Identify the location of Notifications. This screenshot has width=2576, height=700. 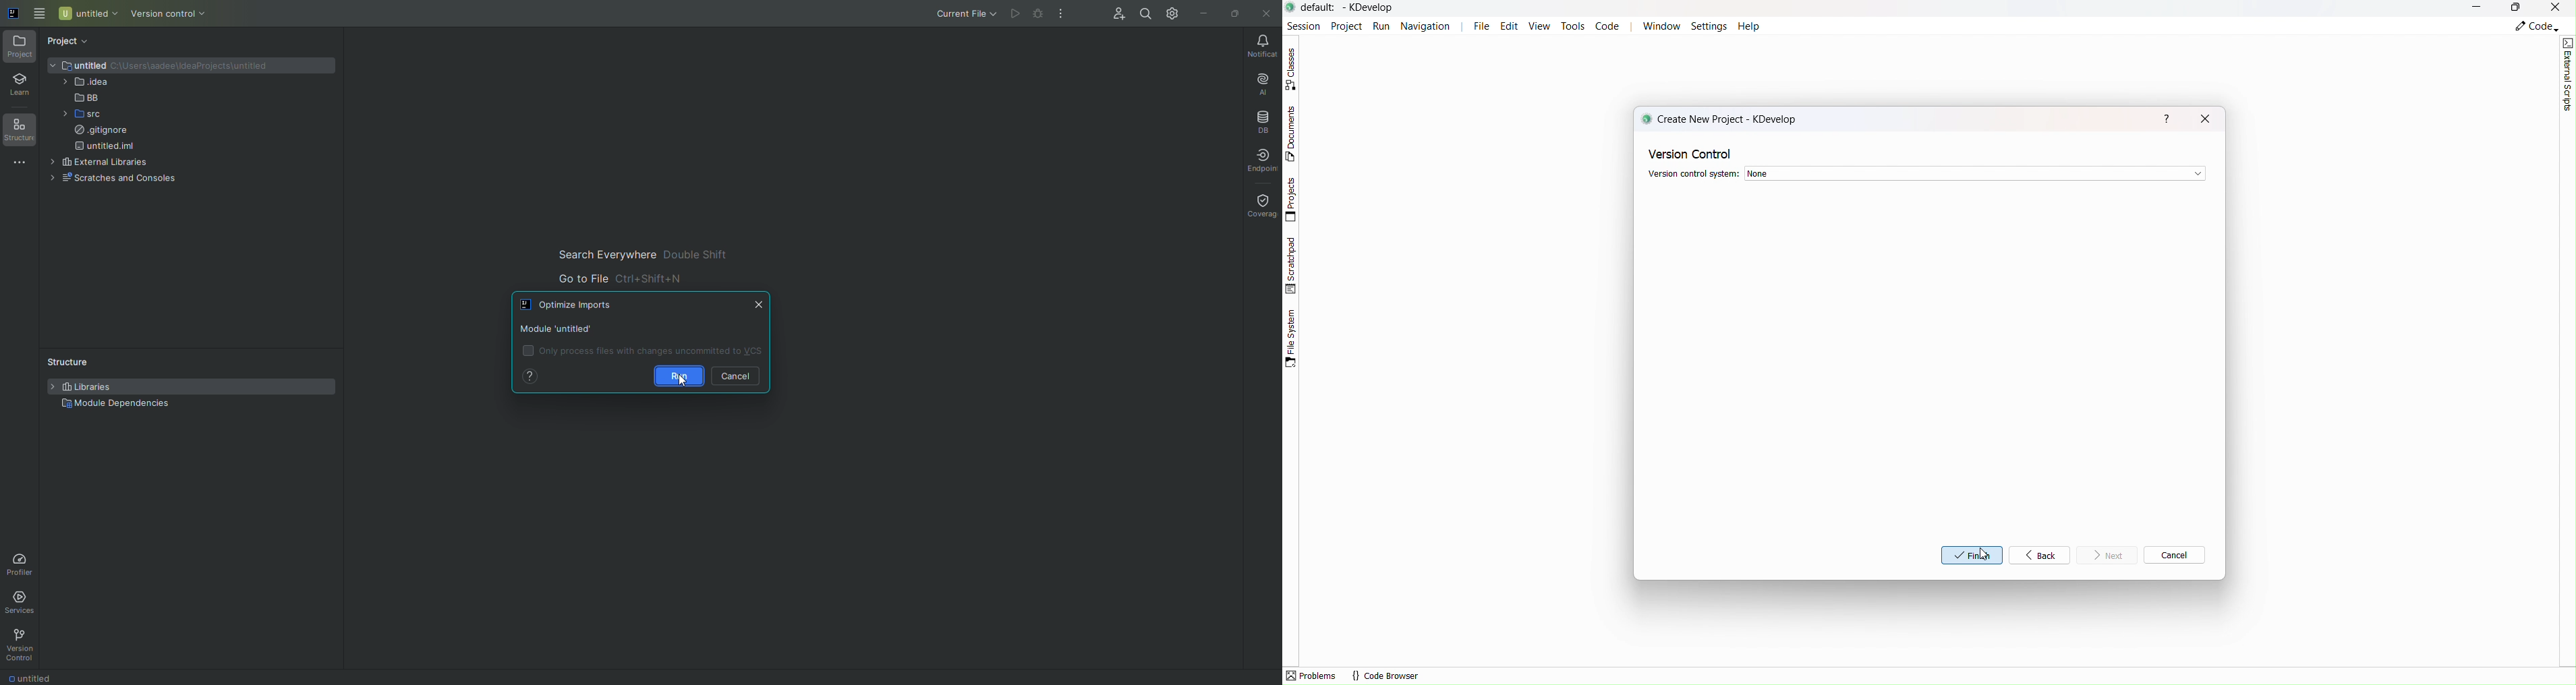
(1258, 46).